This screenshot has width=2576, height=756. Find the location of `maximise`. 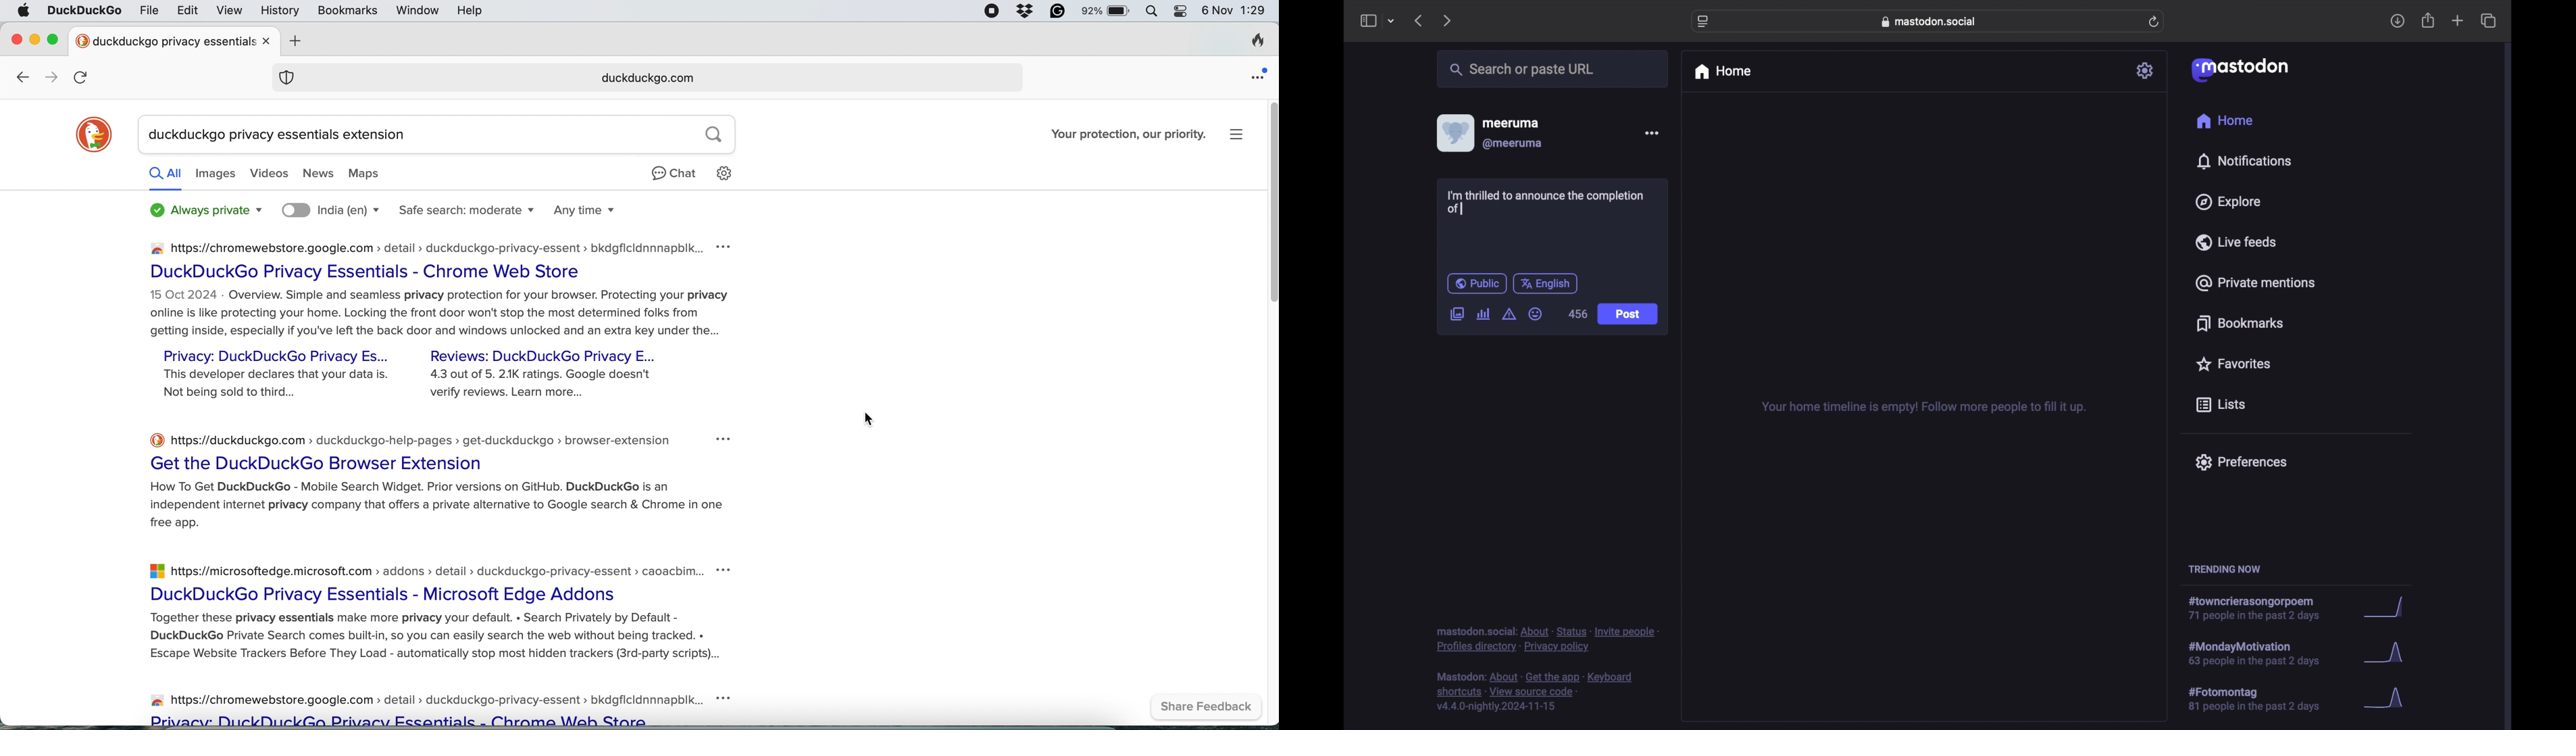

maximise is located at coordinates (55, 37).